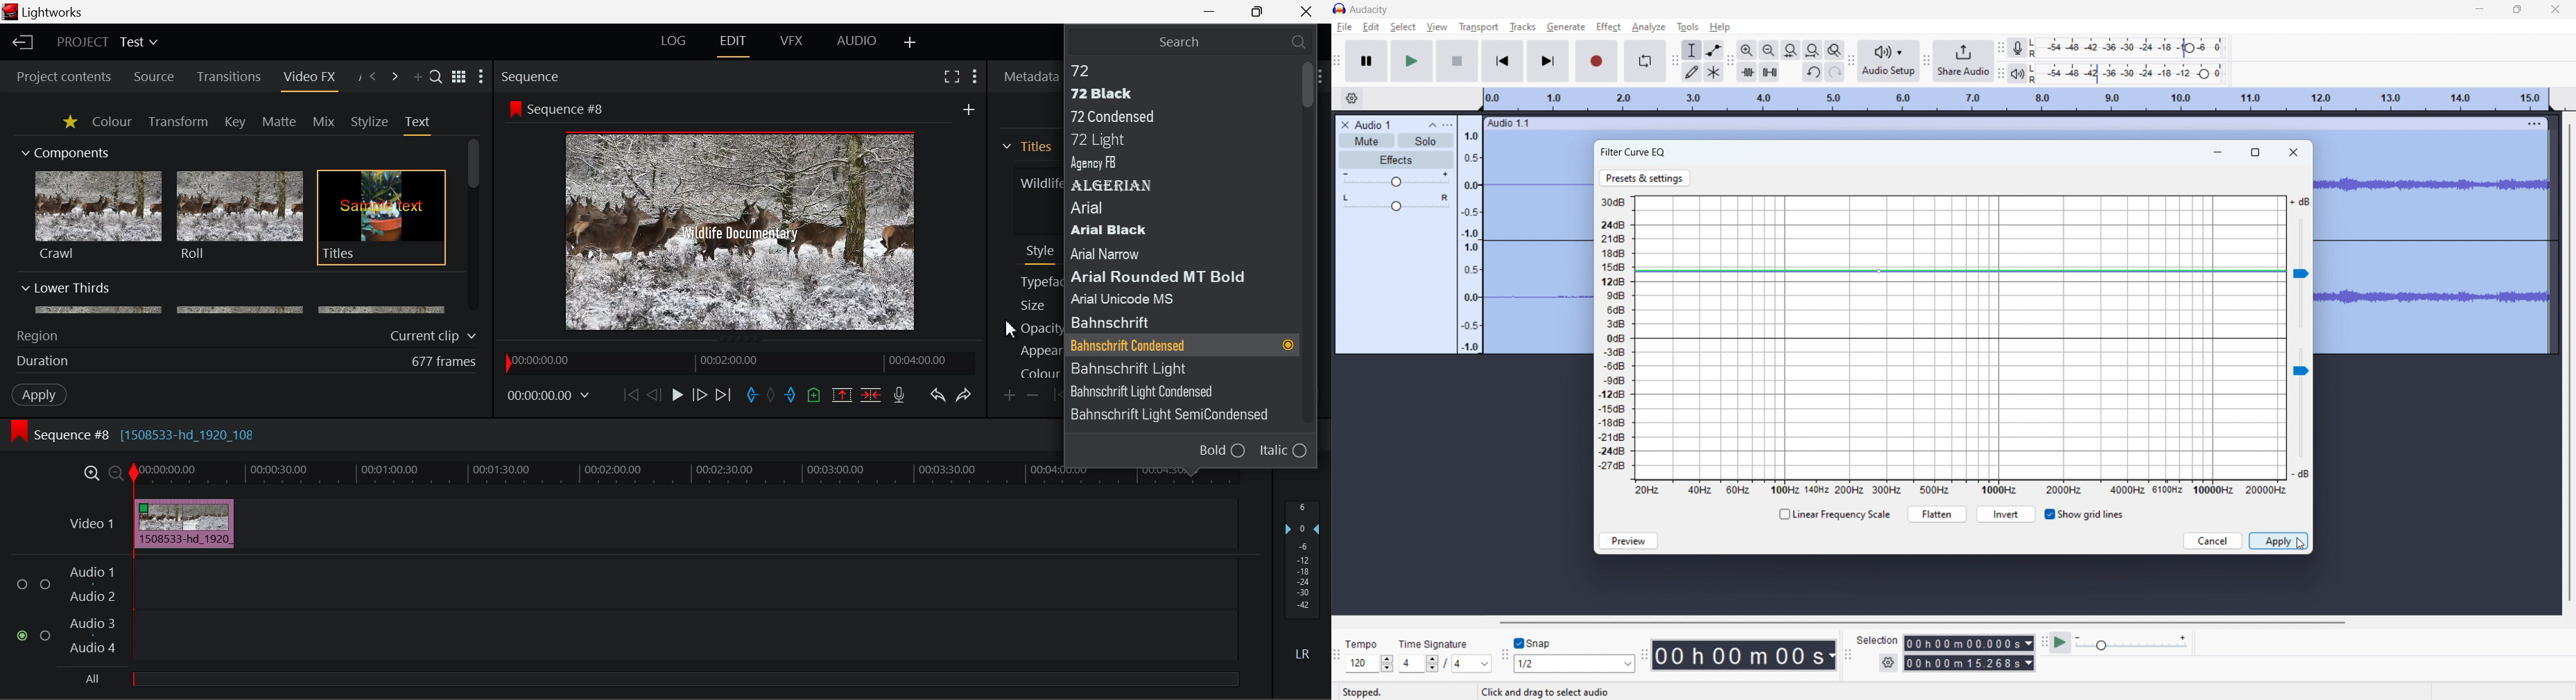 This screenshot has width=2576, height=700. I want to click on 1/2 (select snapping), so click(1575, 663).